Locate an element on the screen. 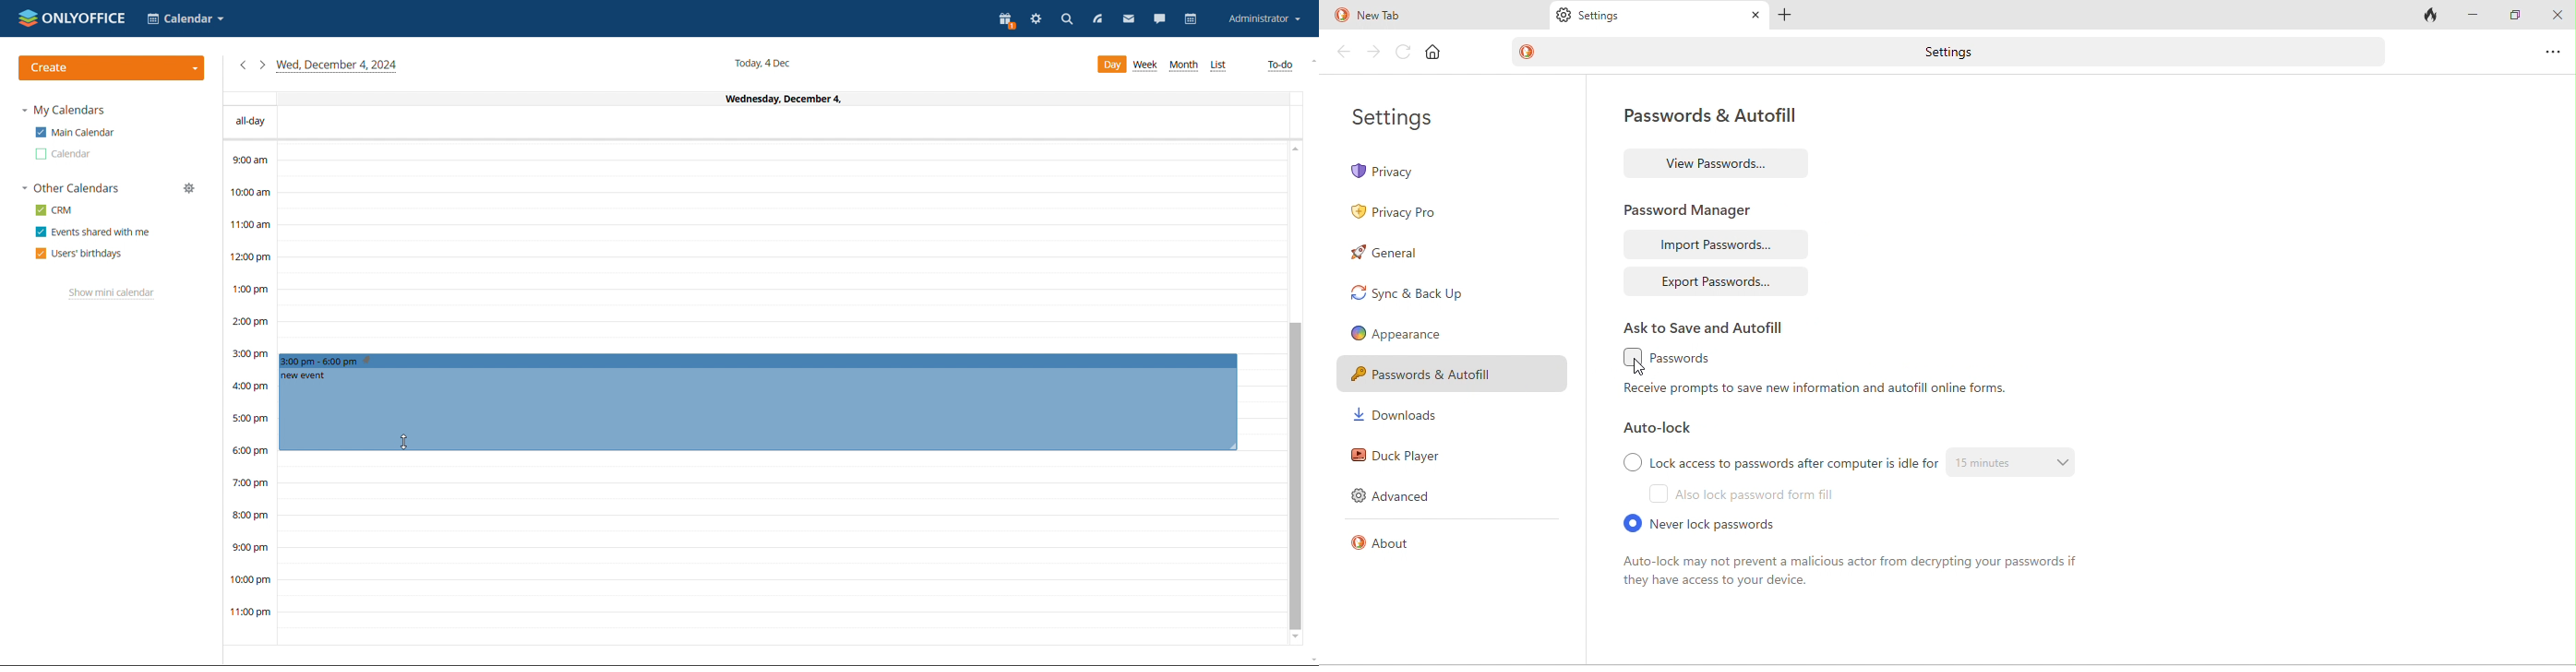  settings is located at coordinates (1605, 18).